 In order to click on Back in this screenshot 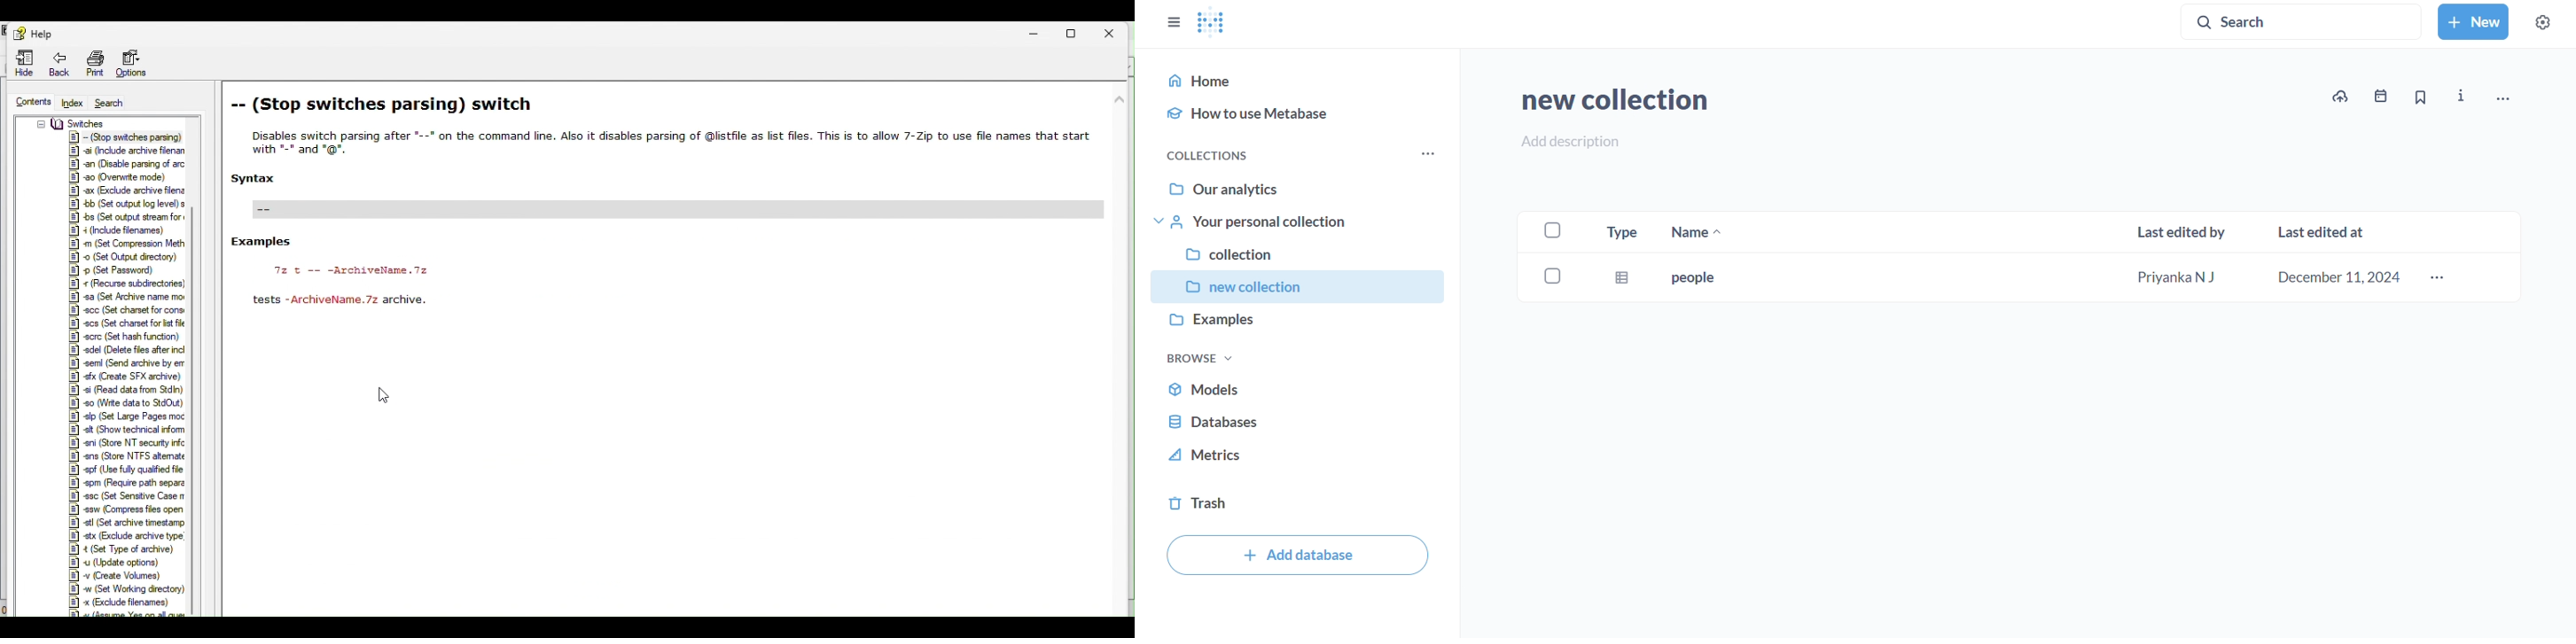, I will do `click(59, 60)`.